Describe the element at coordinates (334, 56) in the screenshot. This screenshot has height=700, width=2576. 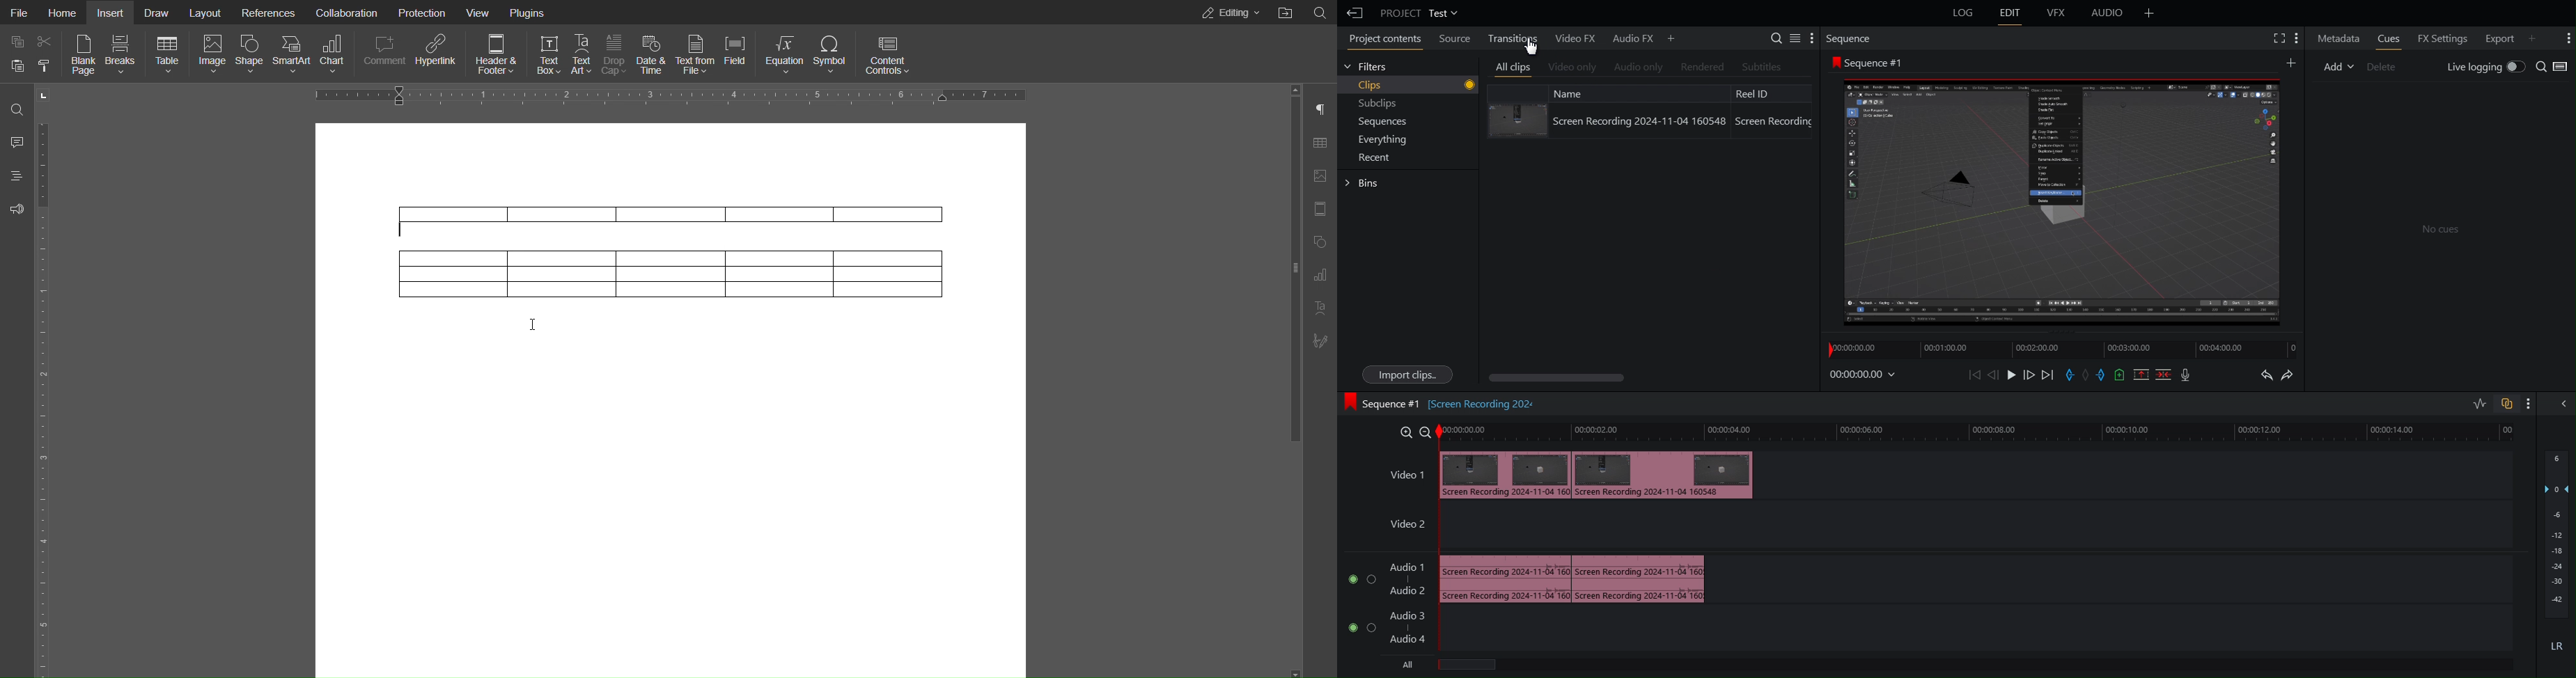
I see `Chart` at that location.